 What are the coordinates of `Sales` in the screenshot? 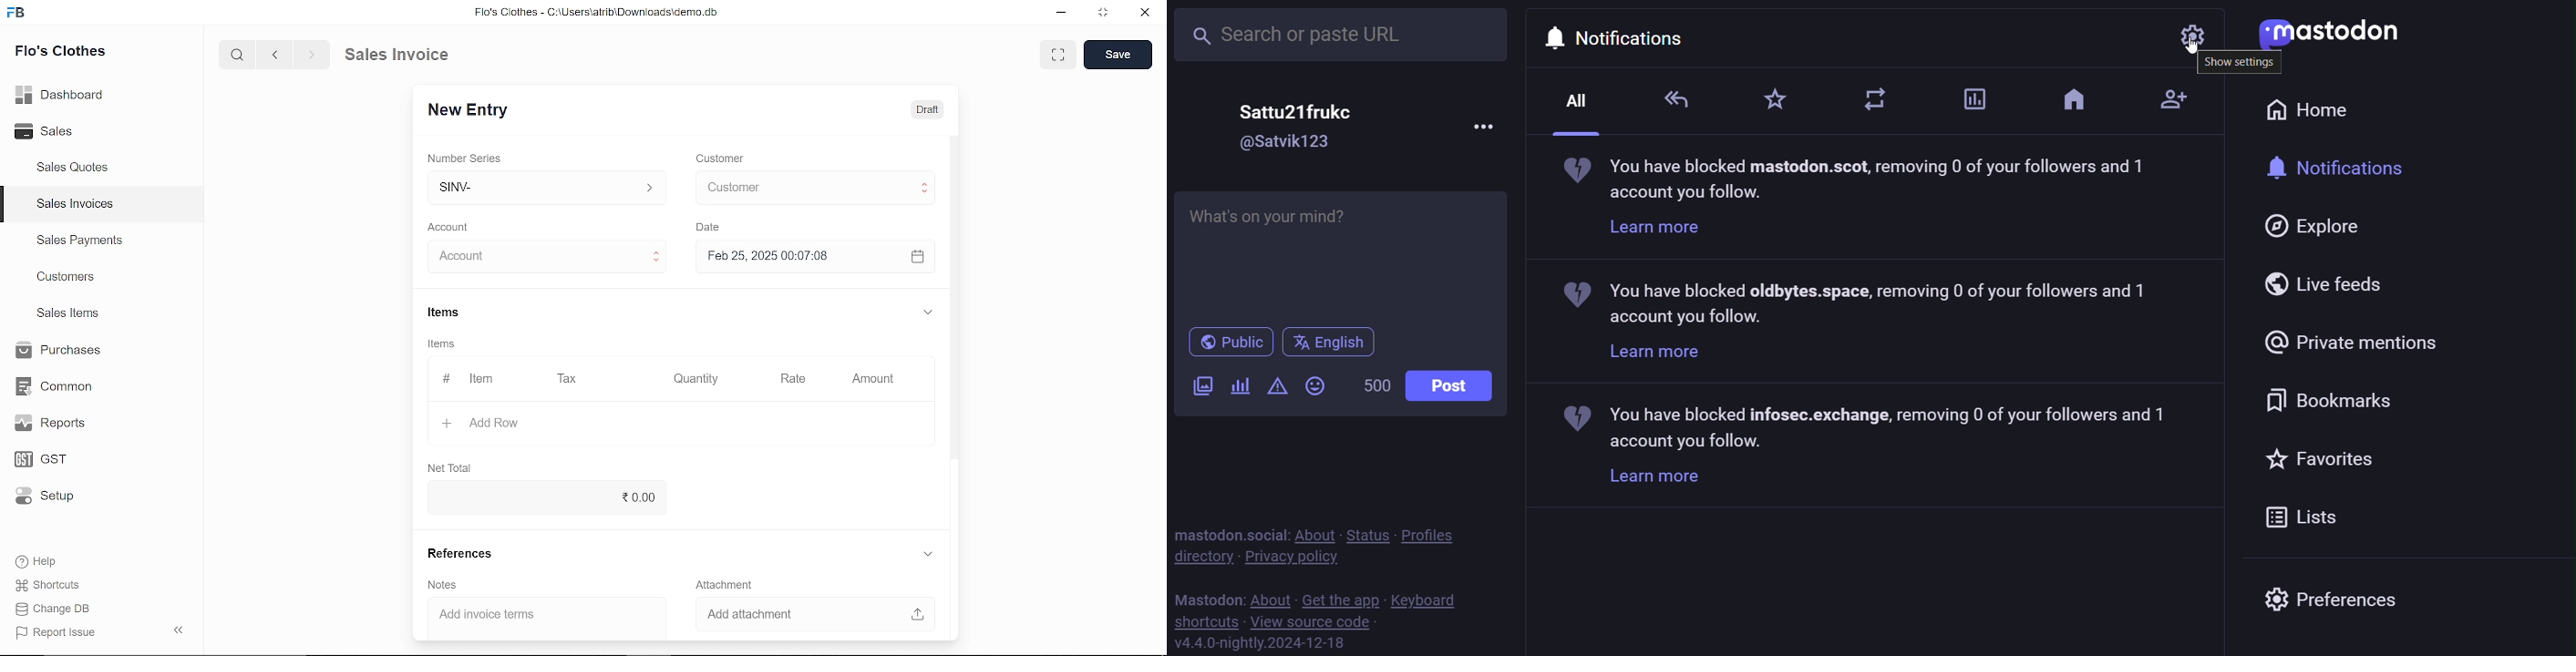 It's located at (52, 129).